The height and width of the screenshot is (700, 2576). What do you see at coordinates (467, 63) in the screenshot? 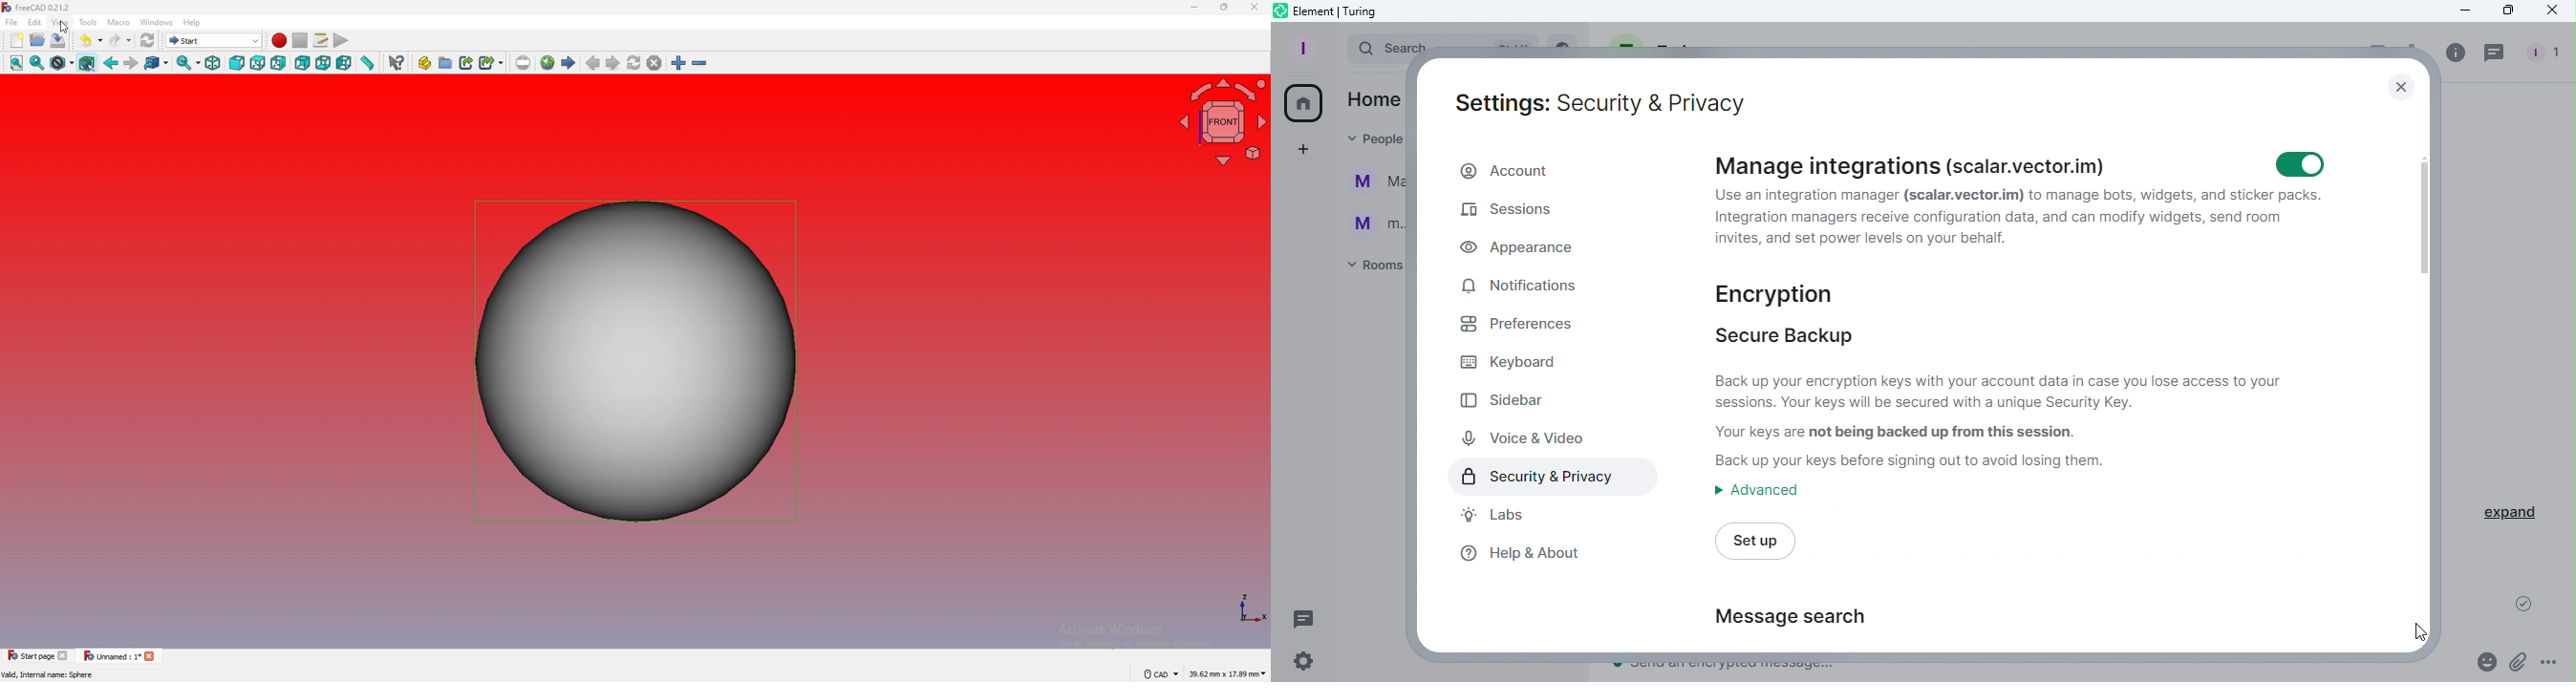
I see `create link` at bounding box center [467, 63].